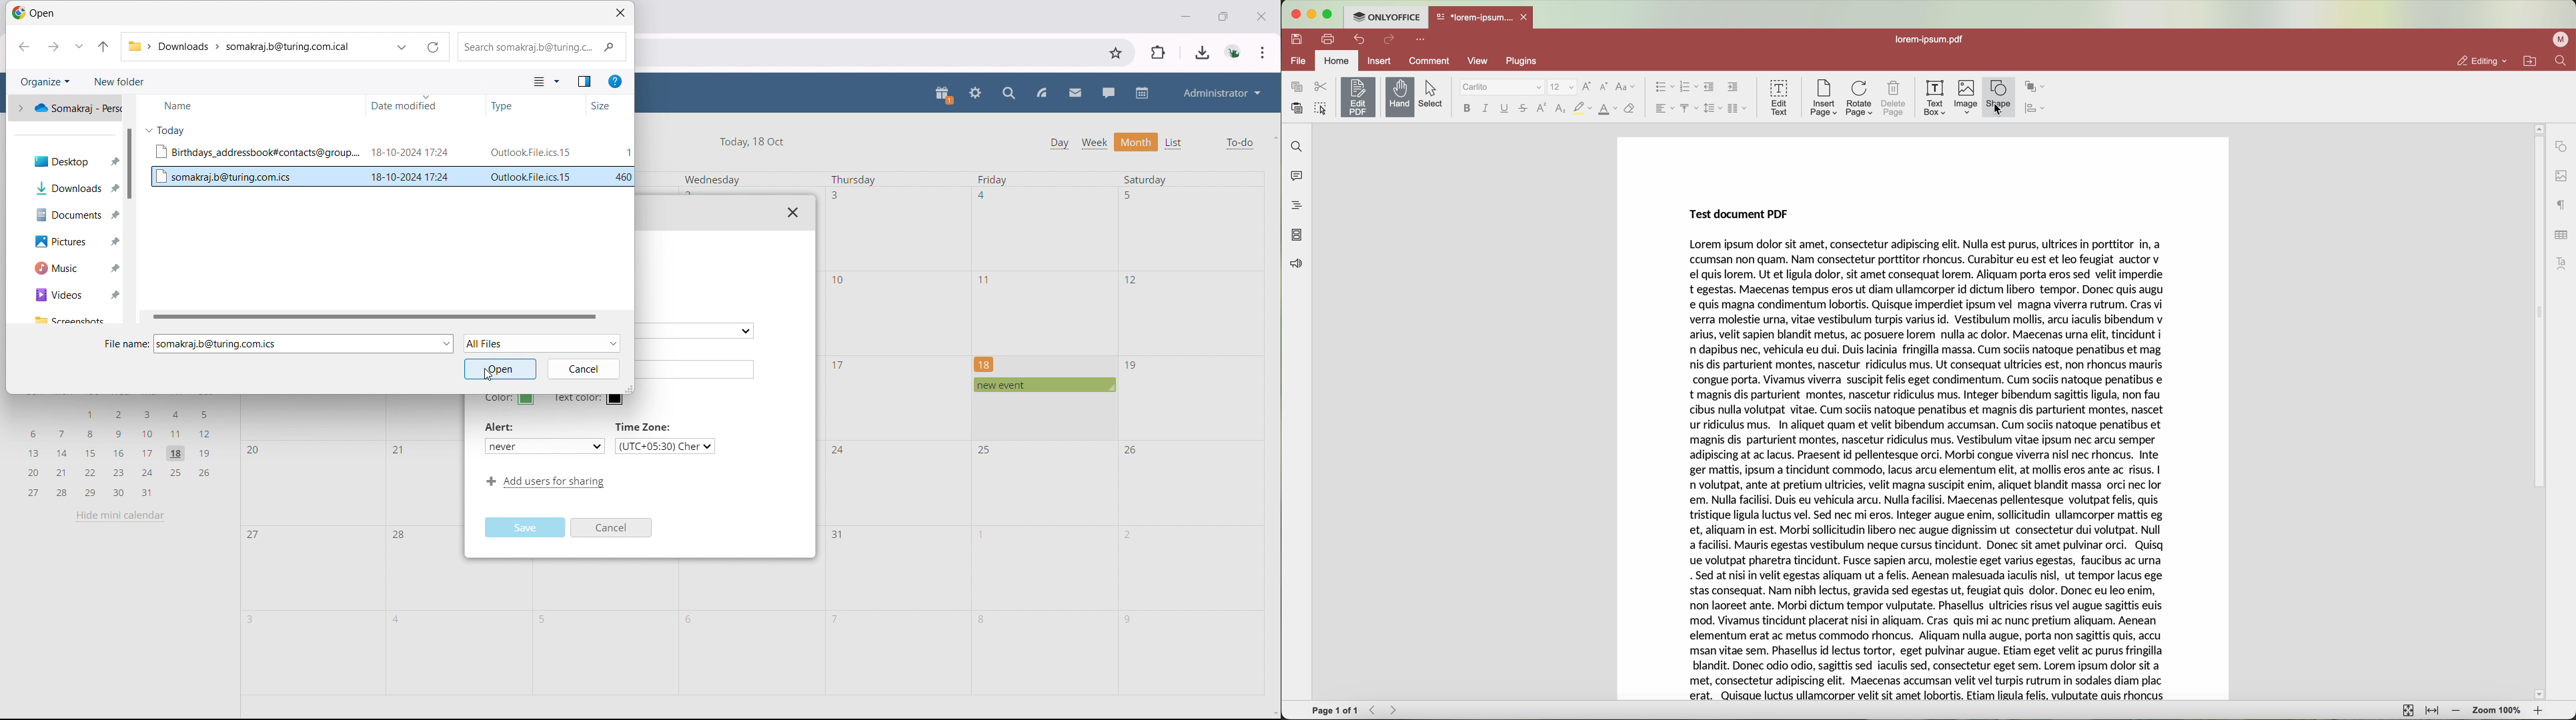  What do you see at coordinates (1478, 60) in the screenshot?
I see `view` at bounding box center [1478, 60].